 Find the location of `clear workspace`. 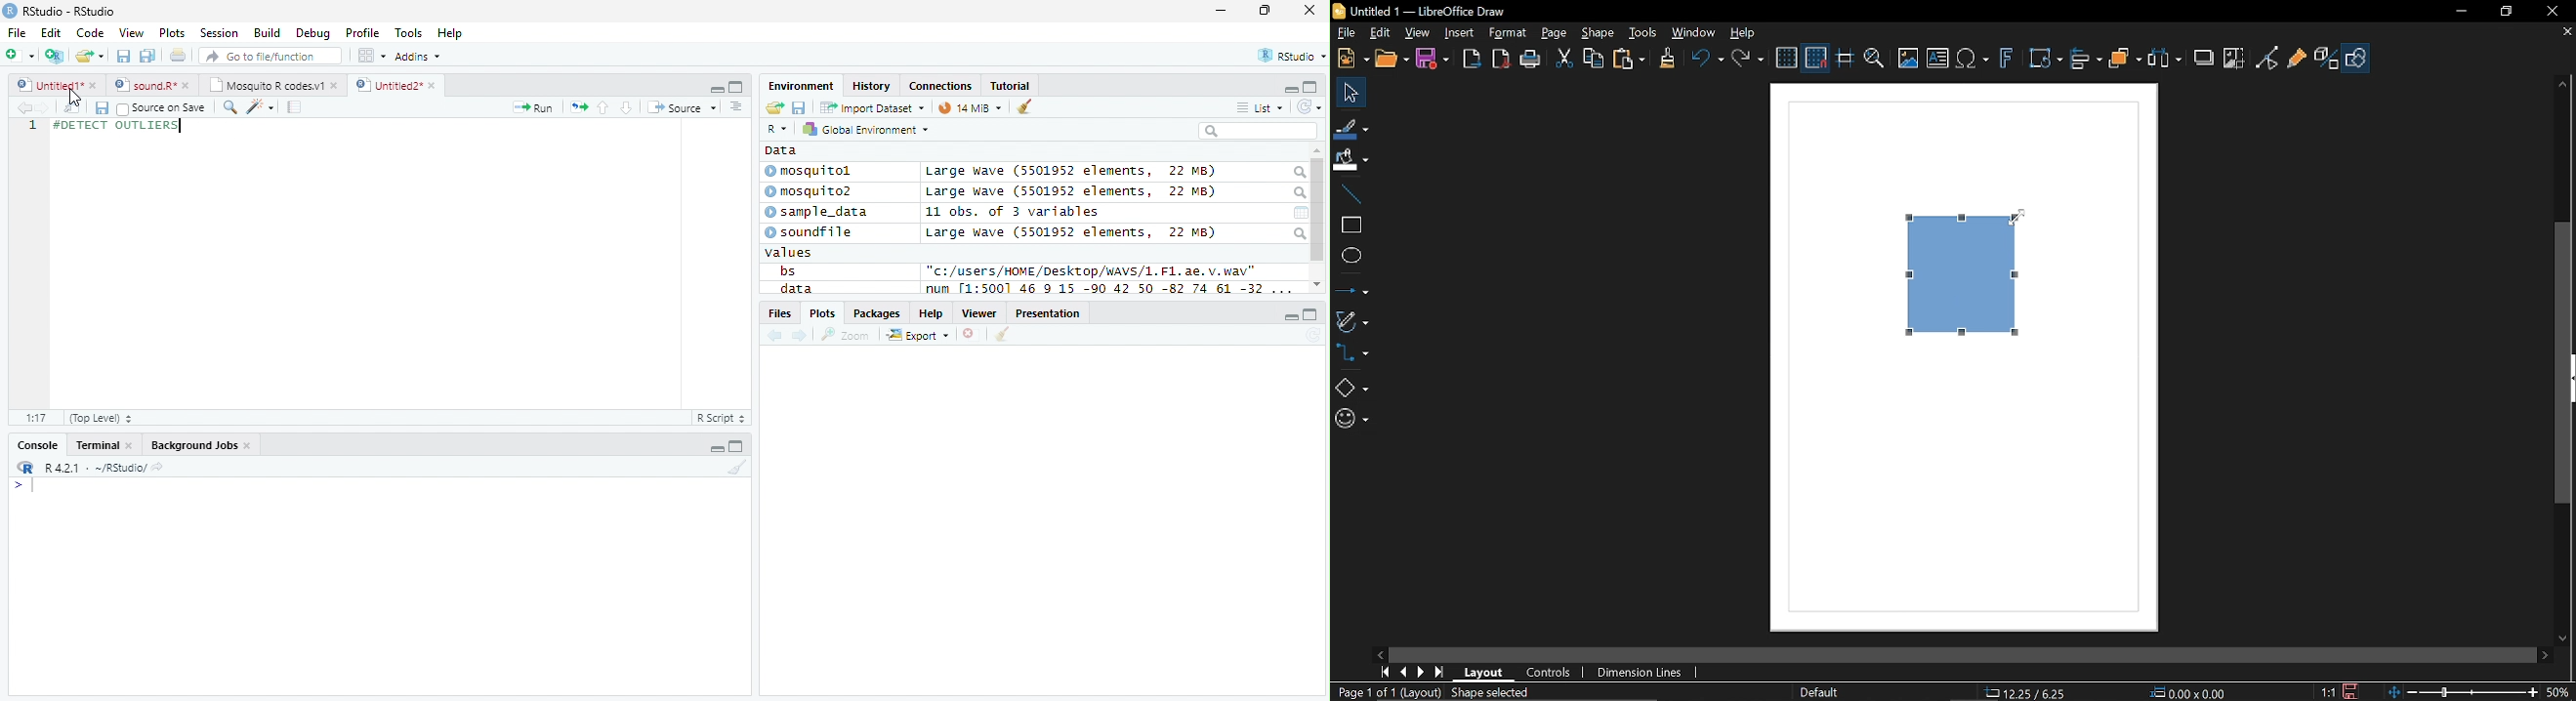

clear workspace is located at coordinates (735, 468).